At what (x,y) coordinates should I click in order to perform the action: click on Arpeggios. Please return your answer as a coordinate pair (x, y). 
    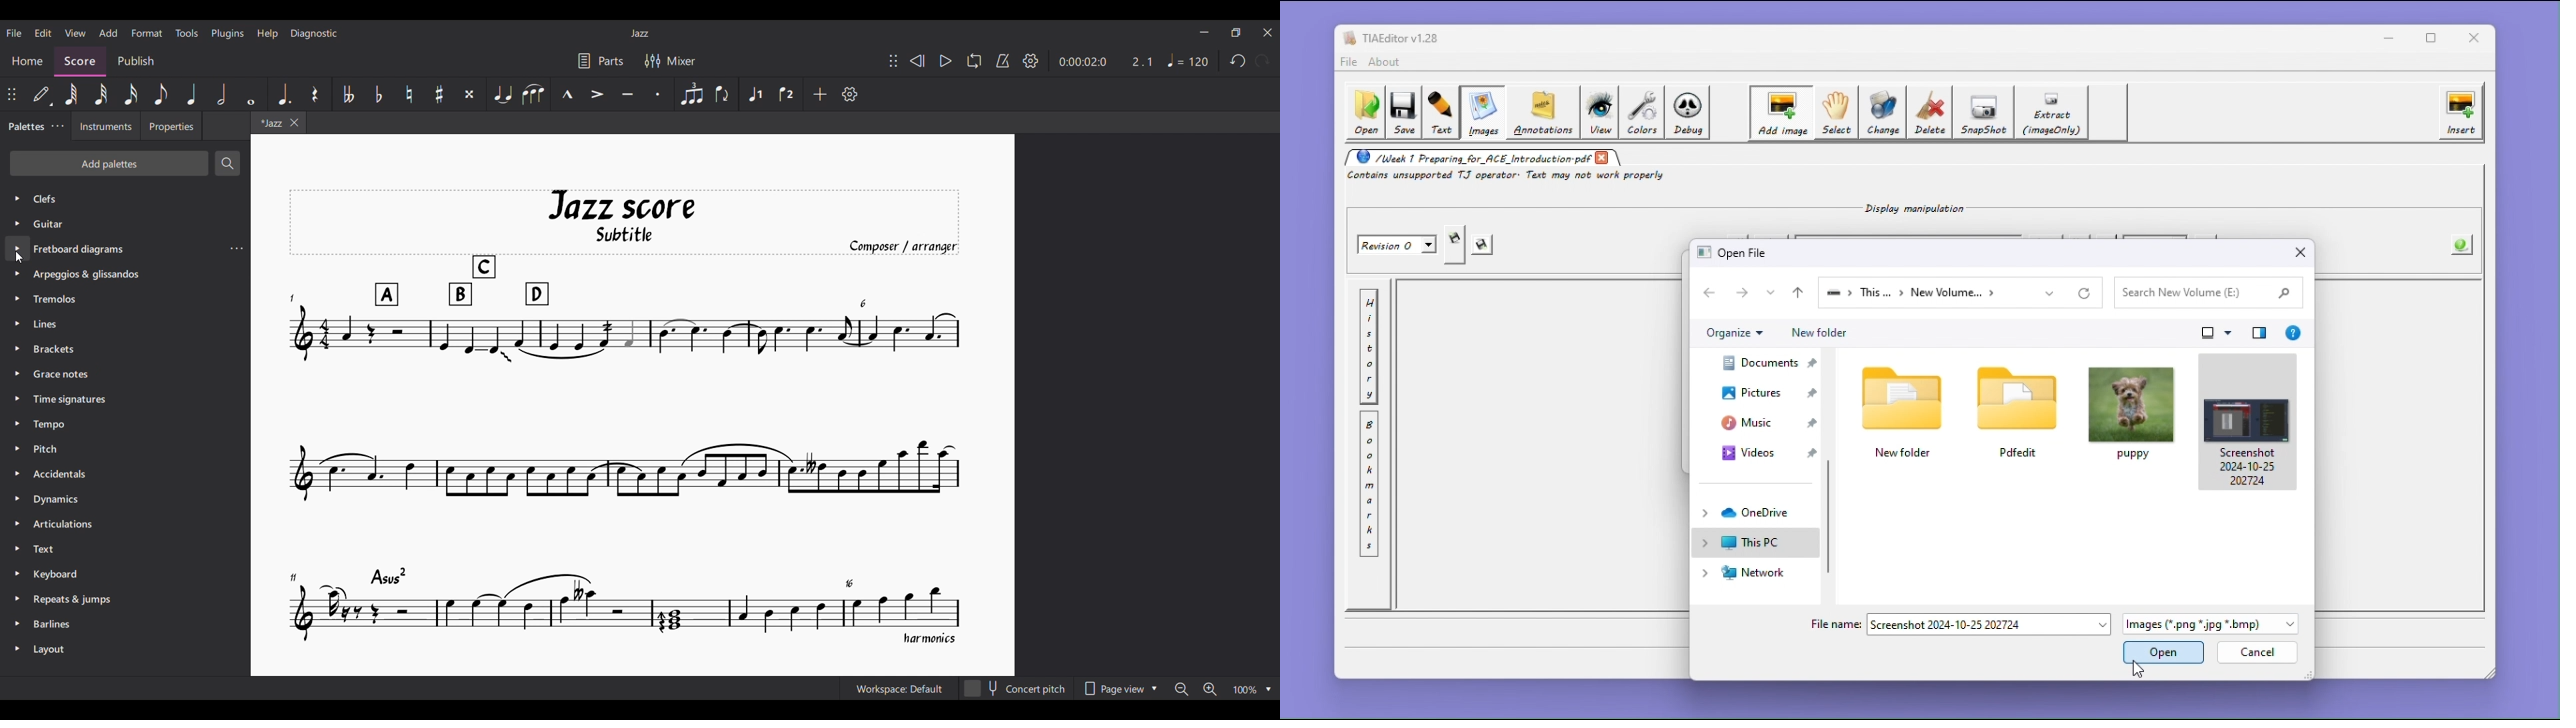
    Looking at the image, I should click on (89, 275).